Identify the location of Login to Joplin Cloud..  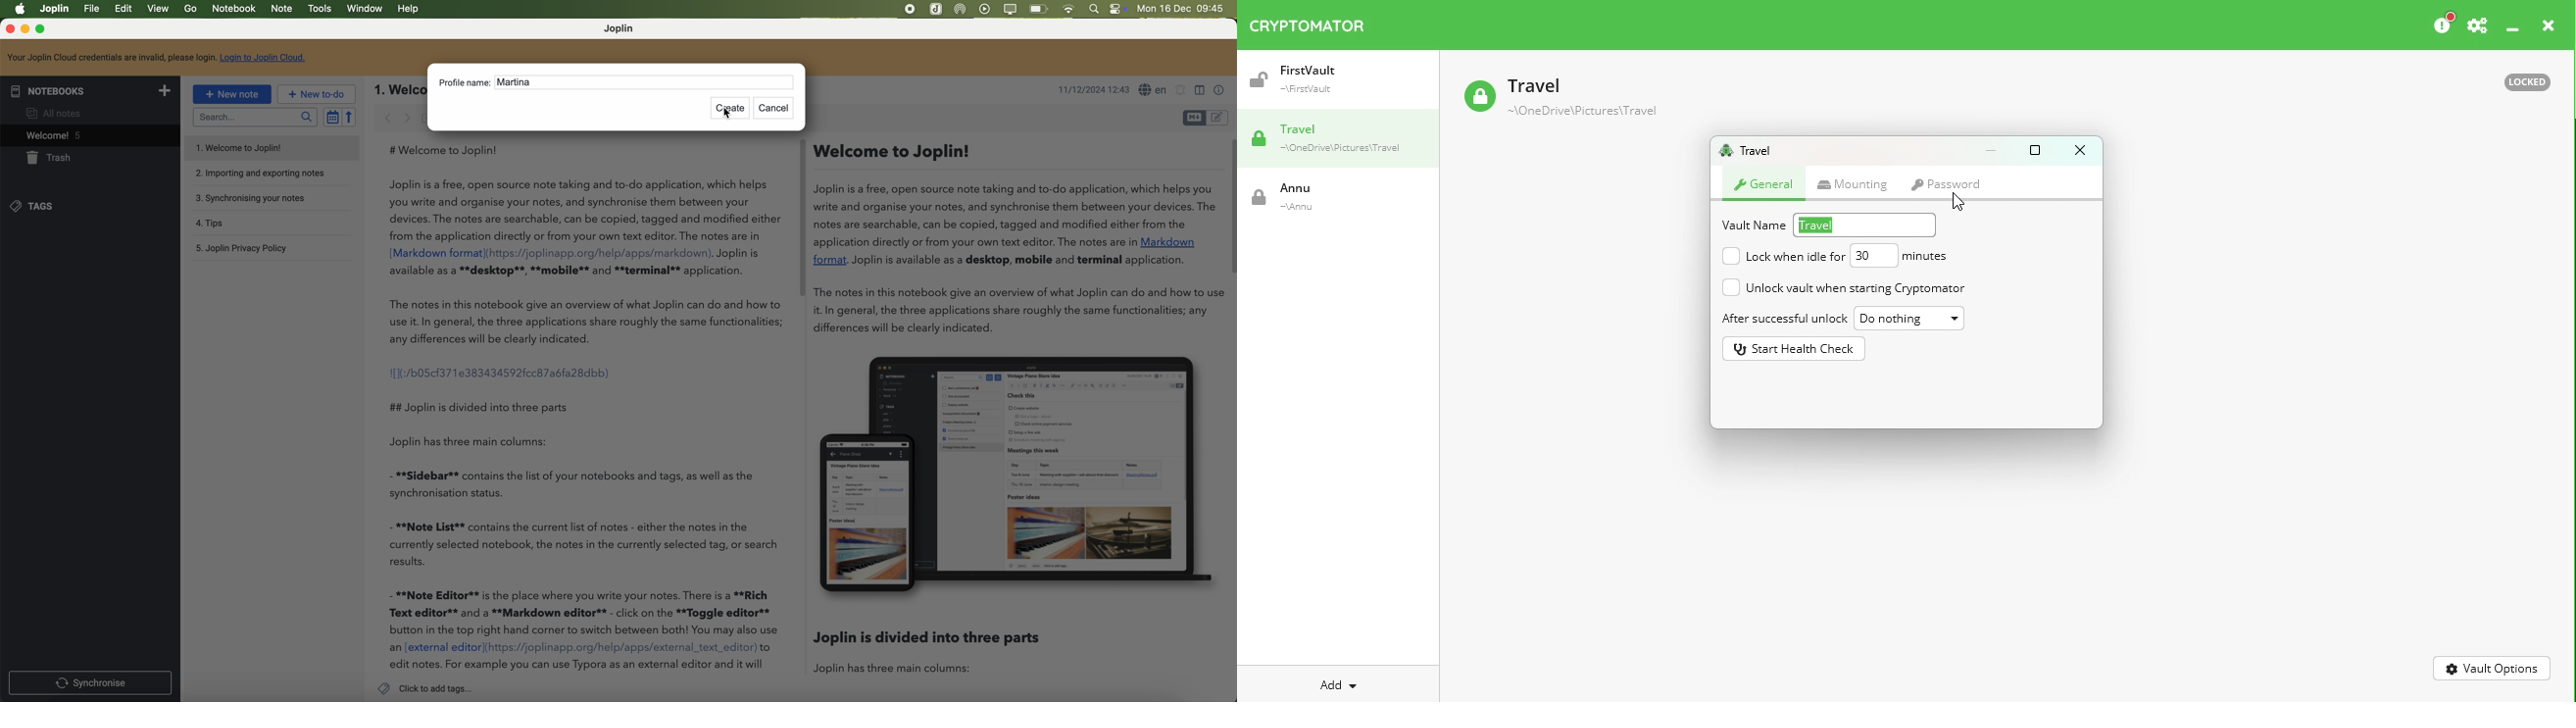
(264, 57).